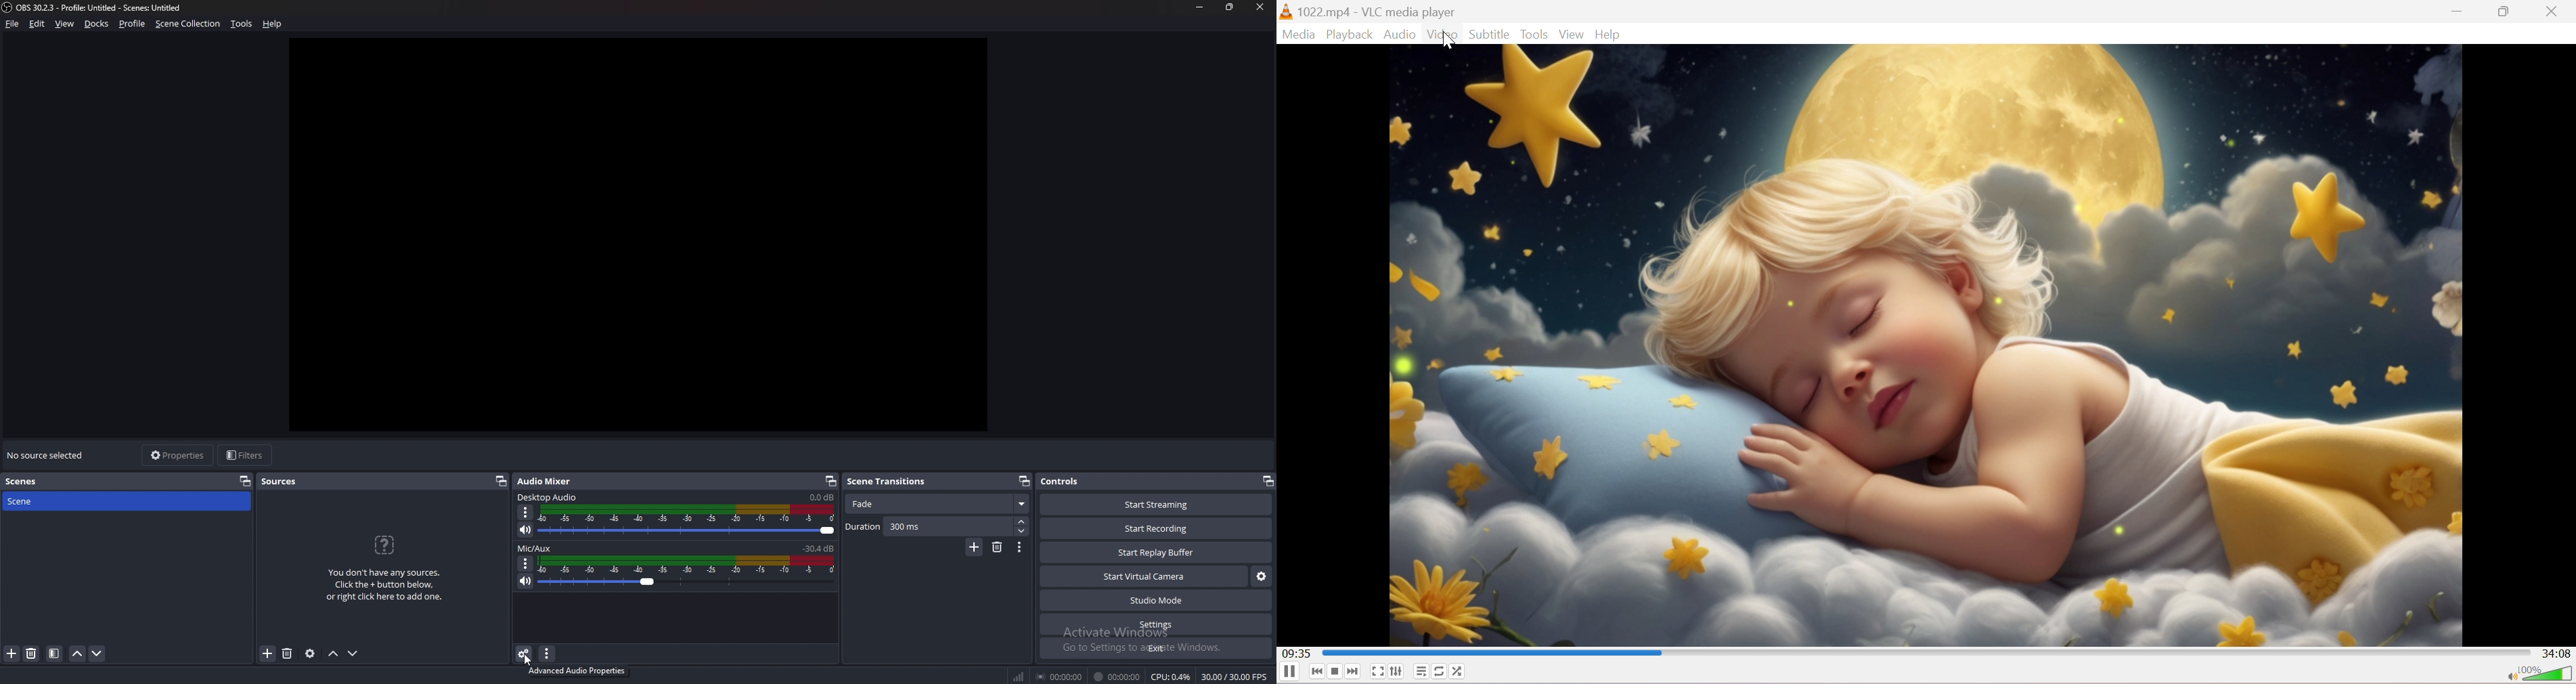 The height and width of the screenshot is (700, 2576). What do you see at coordinates (1448, 40) in the screenshot?
I see `cursor` at bounding box center [1448, 40].